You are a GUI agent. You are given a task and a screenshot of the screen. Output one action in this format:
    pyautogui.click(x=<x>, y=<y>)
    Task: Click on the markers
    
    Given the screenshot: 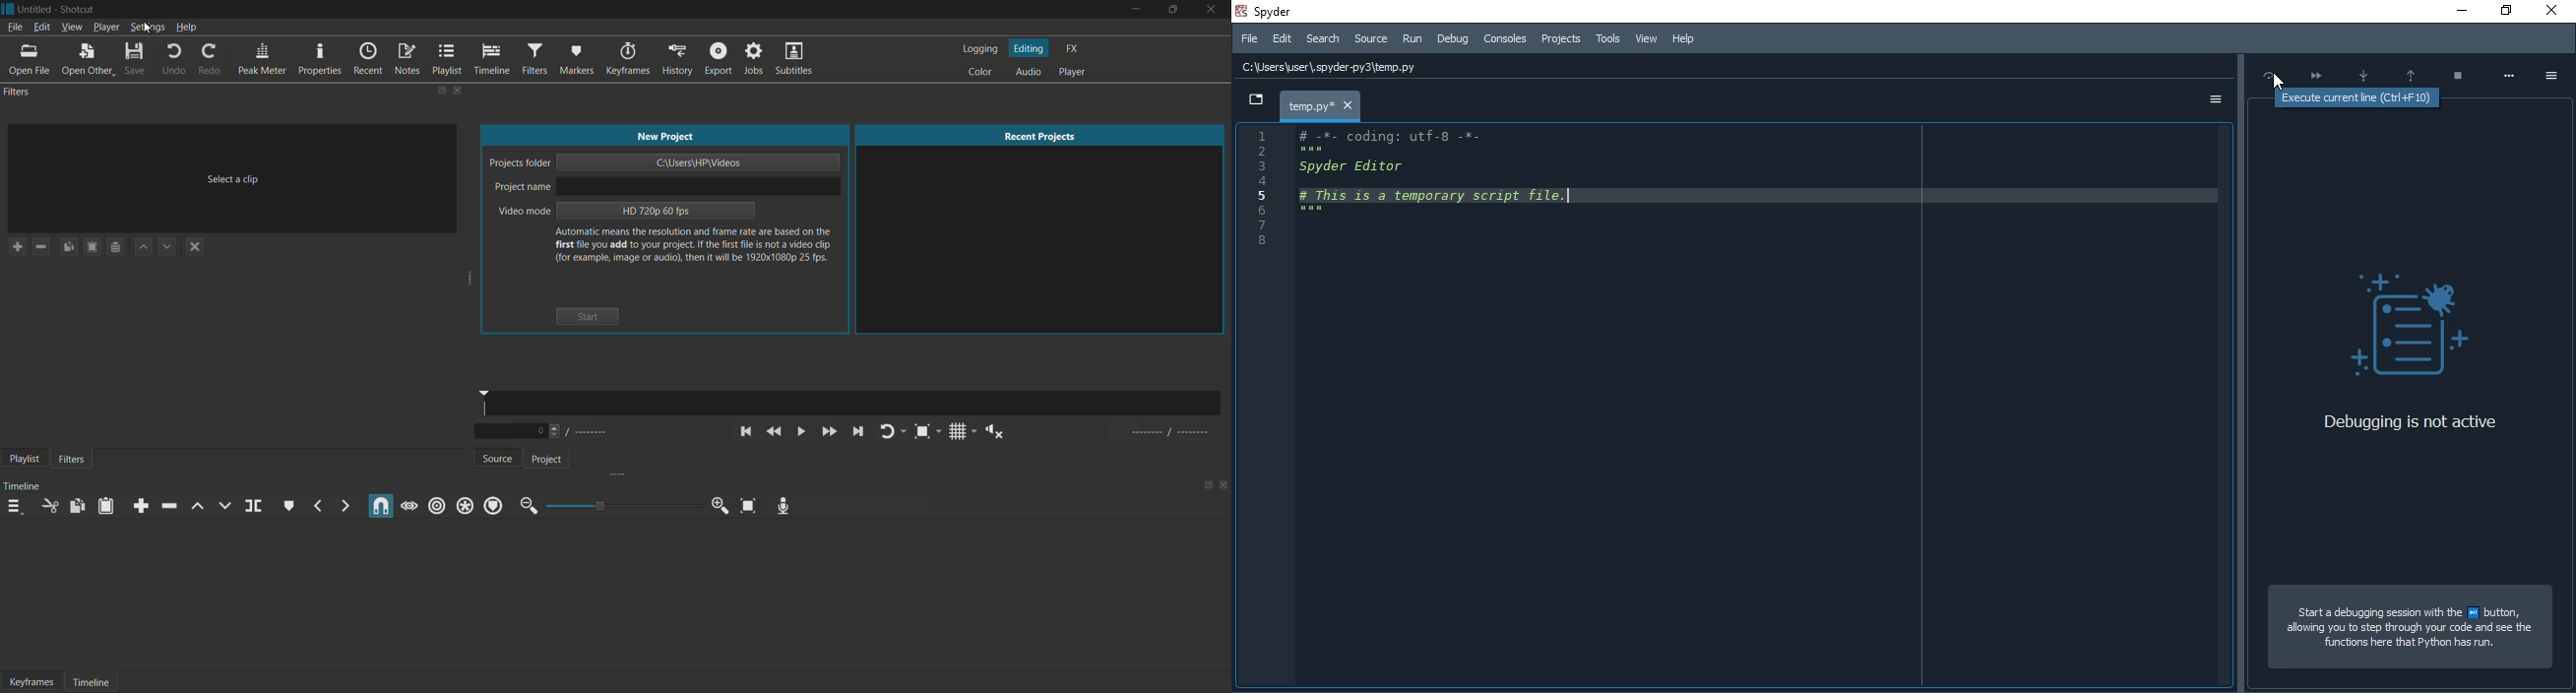 What is the action you would take?
    pyautogui.click(x=577, y=59)
    